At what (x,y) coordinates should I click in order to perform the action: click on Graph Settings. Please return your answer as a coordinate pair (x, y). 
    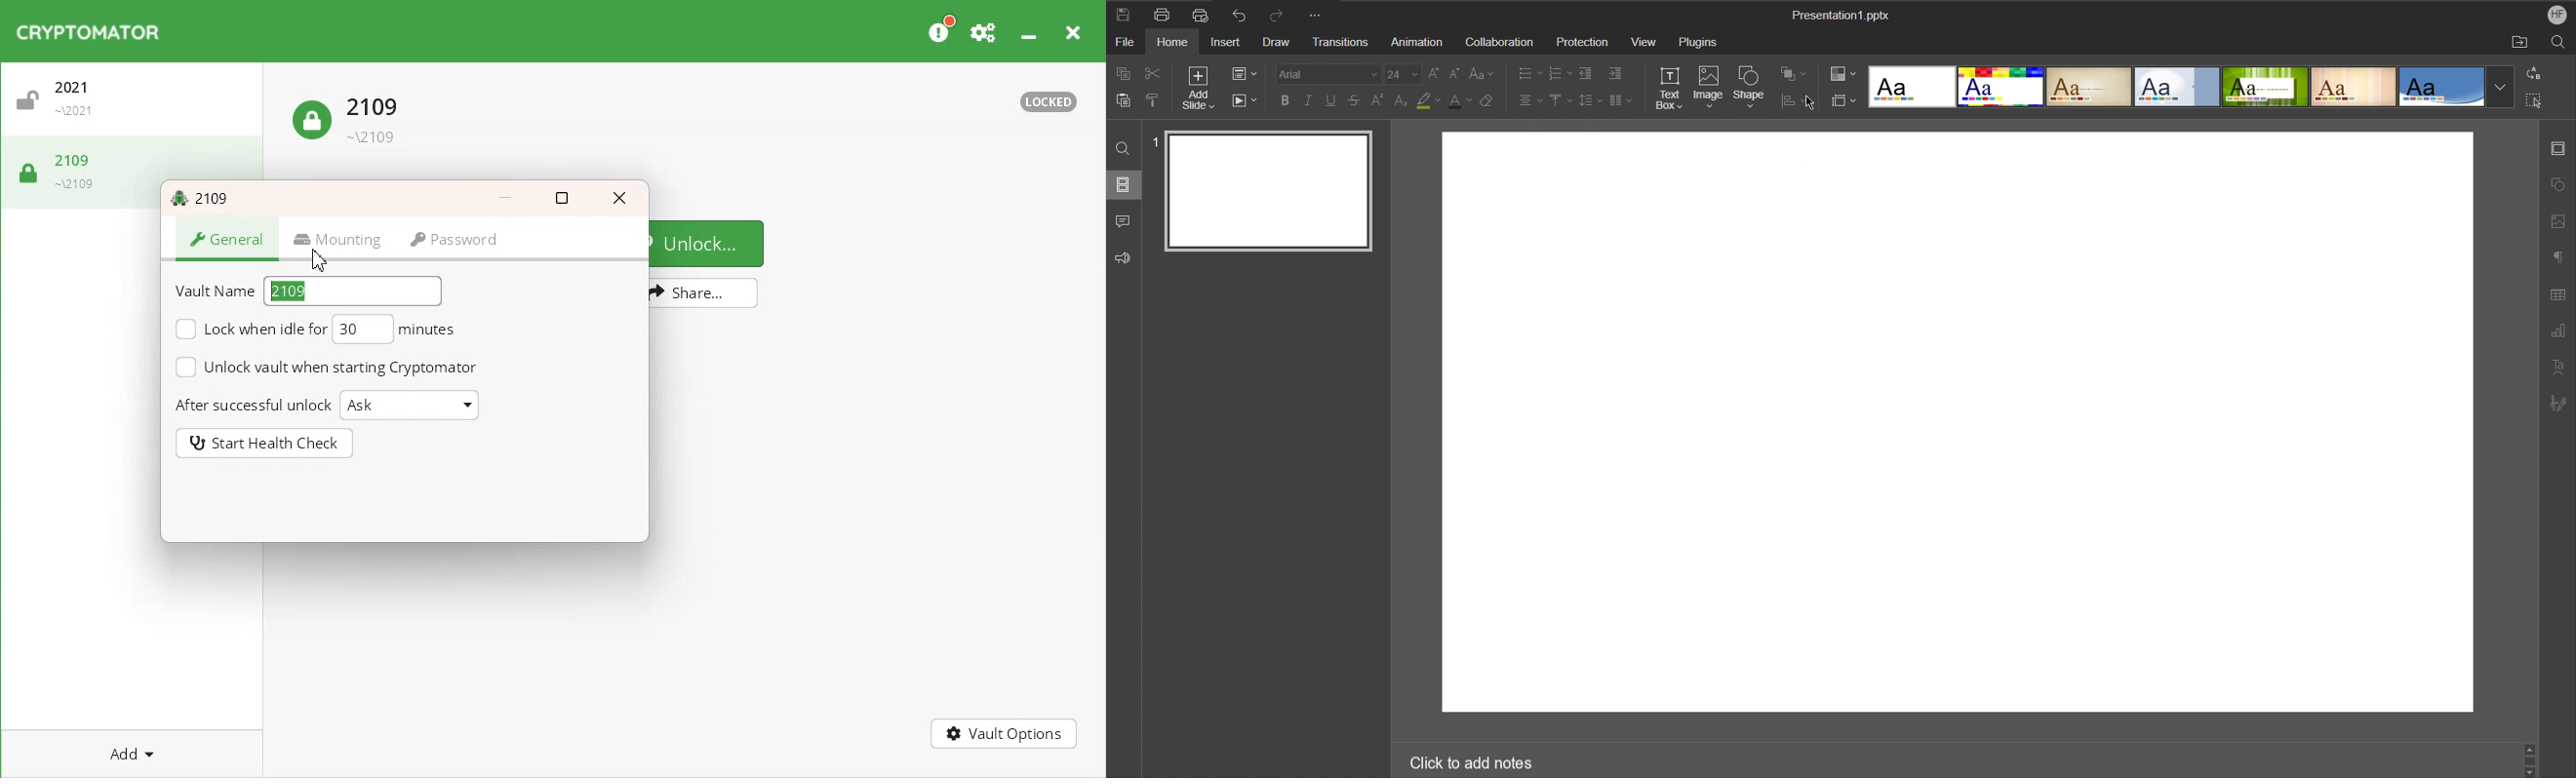
    Looking at the image, I should click on (2558, 332).